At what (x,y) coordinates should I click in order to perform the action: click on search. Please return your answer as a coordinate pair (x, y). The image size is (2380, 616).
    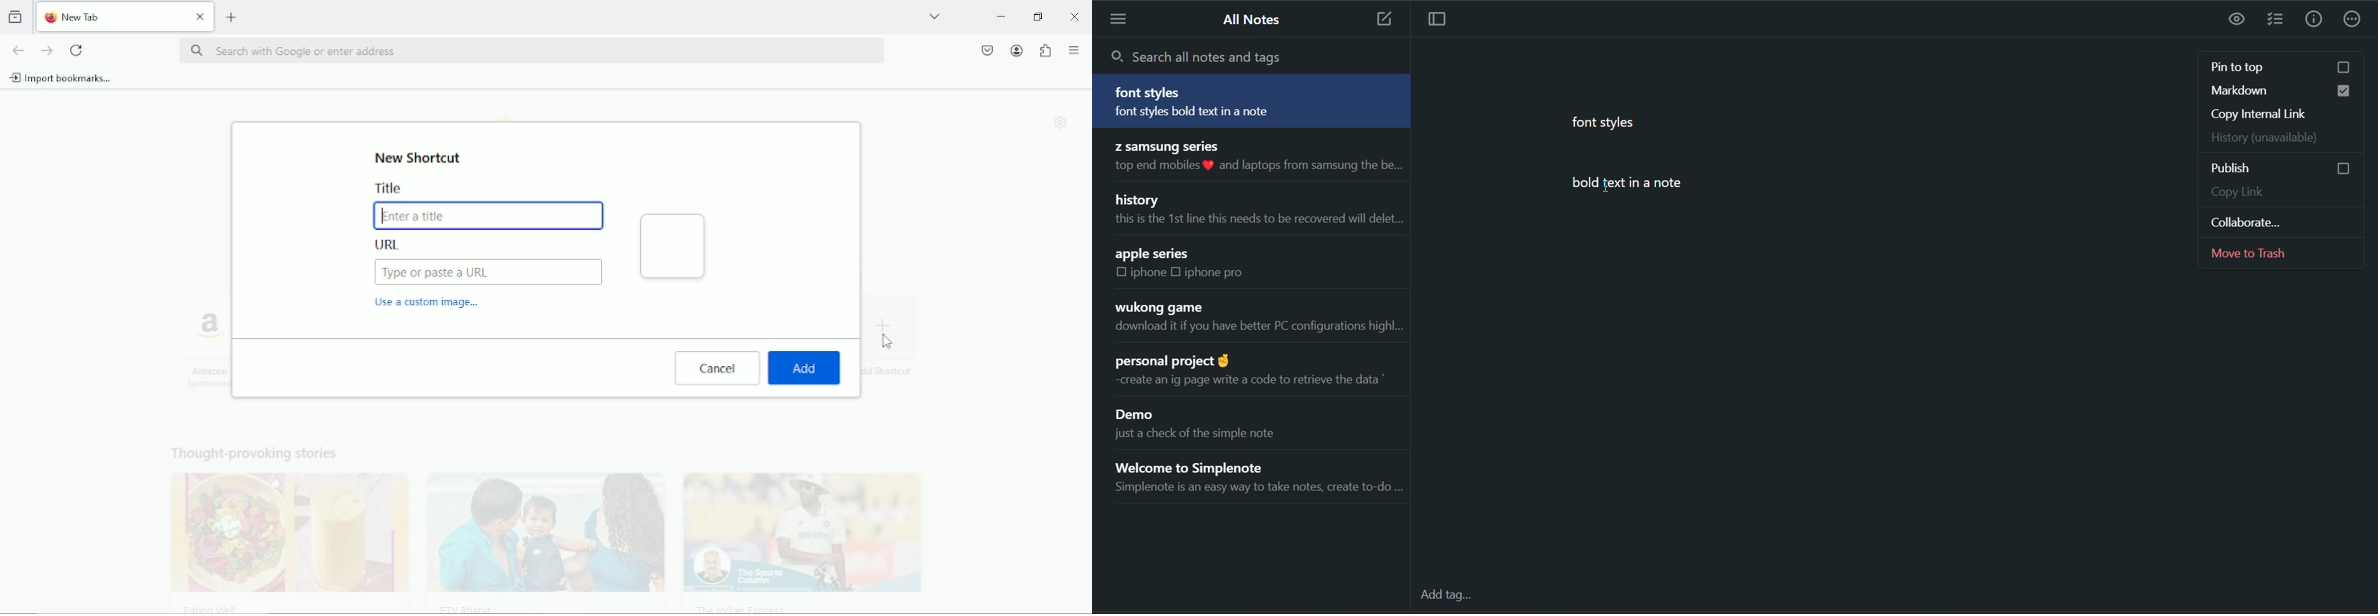
    Looking at the image, I should click on (1203, 56).